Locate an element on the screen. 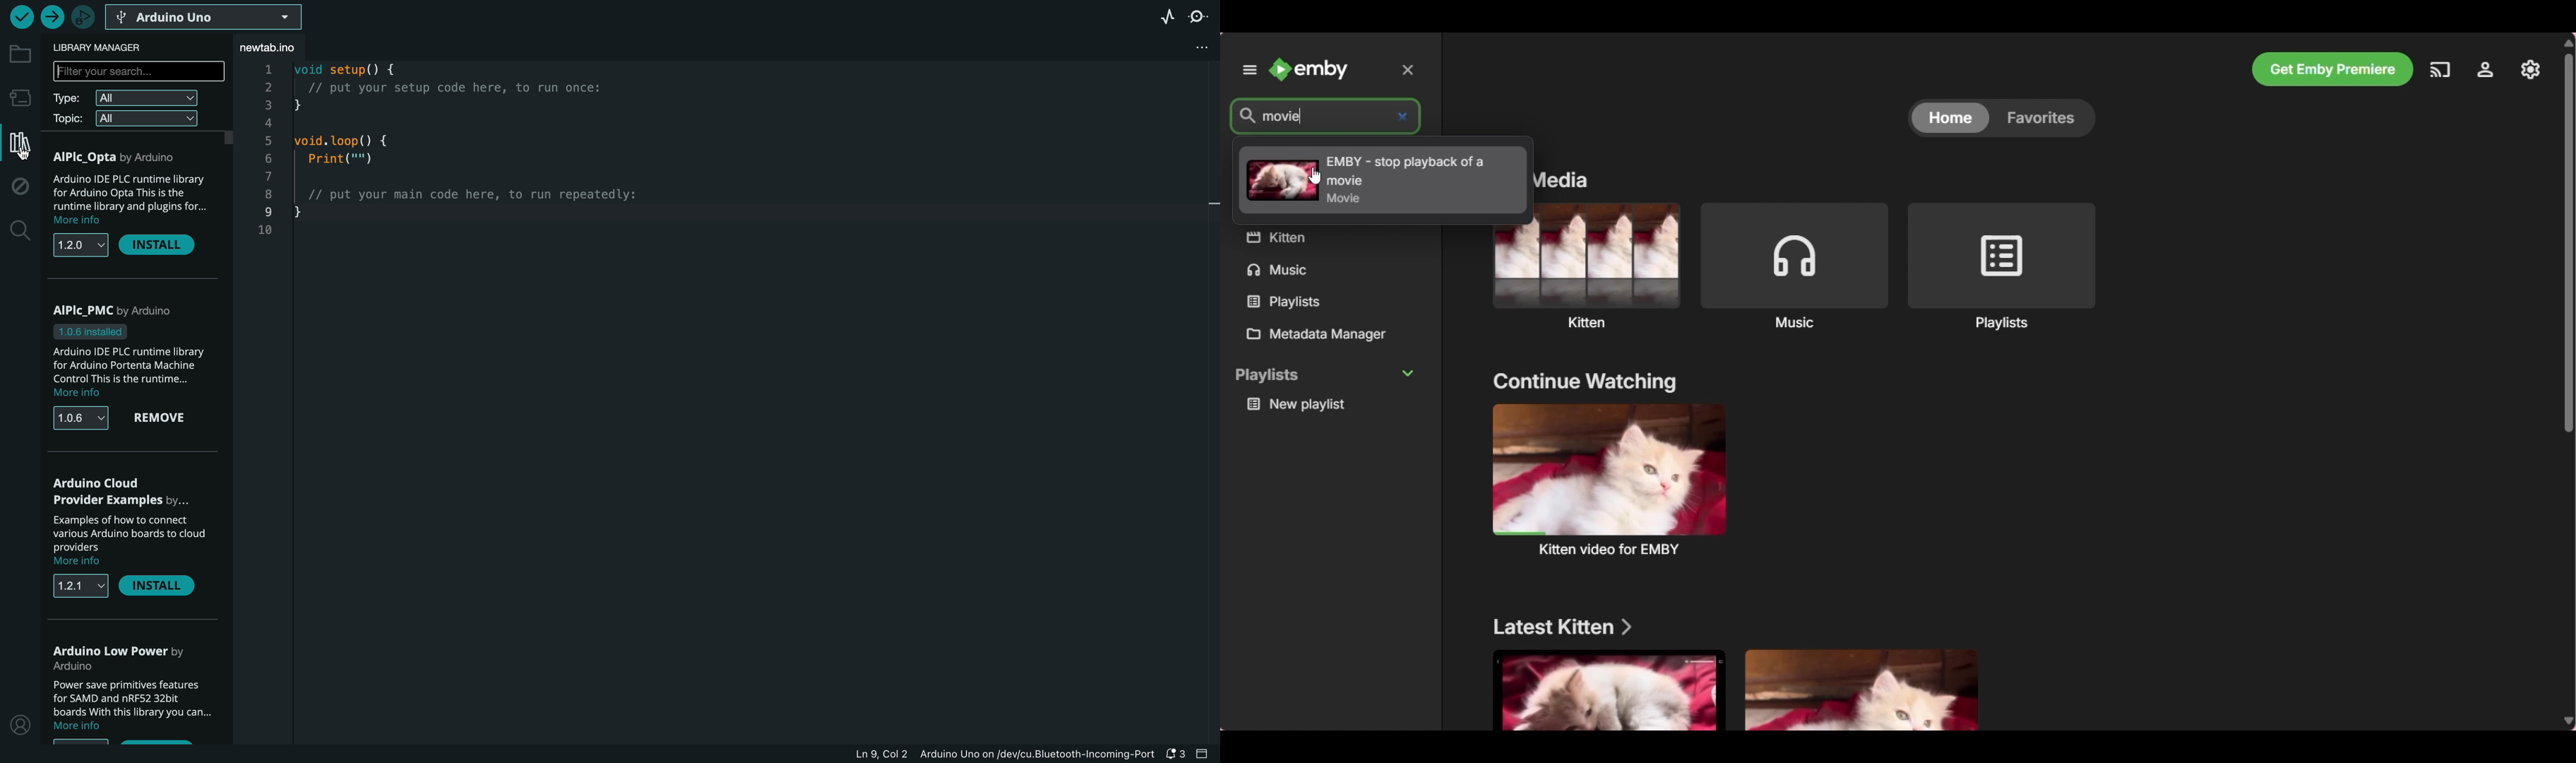 This screenshot has height=784, width=2576. search is located at coordinates (19, 231).